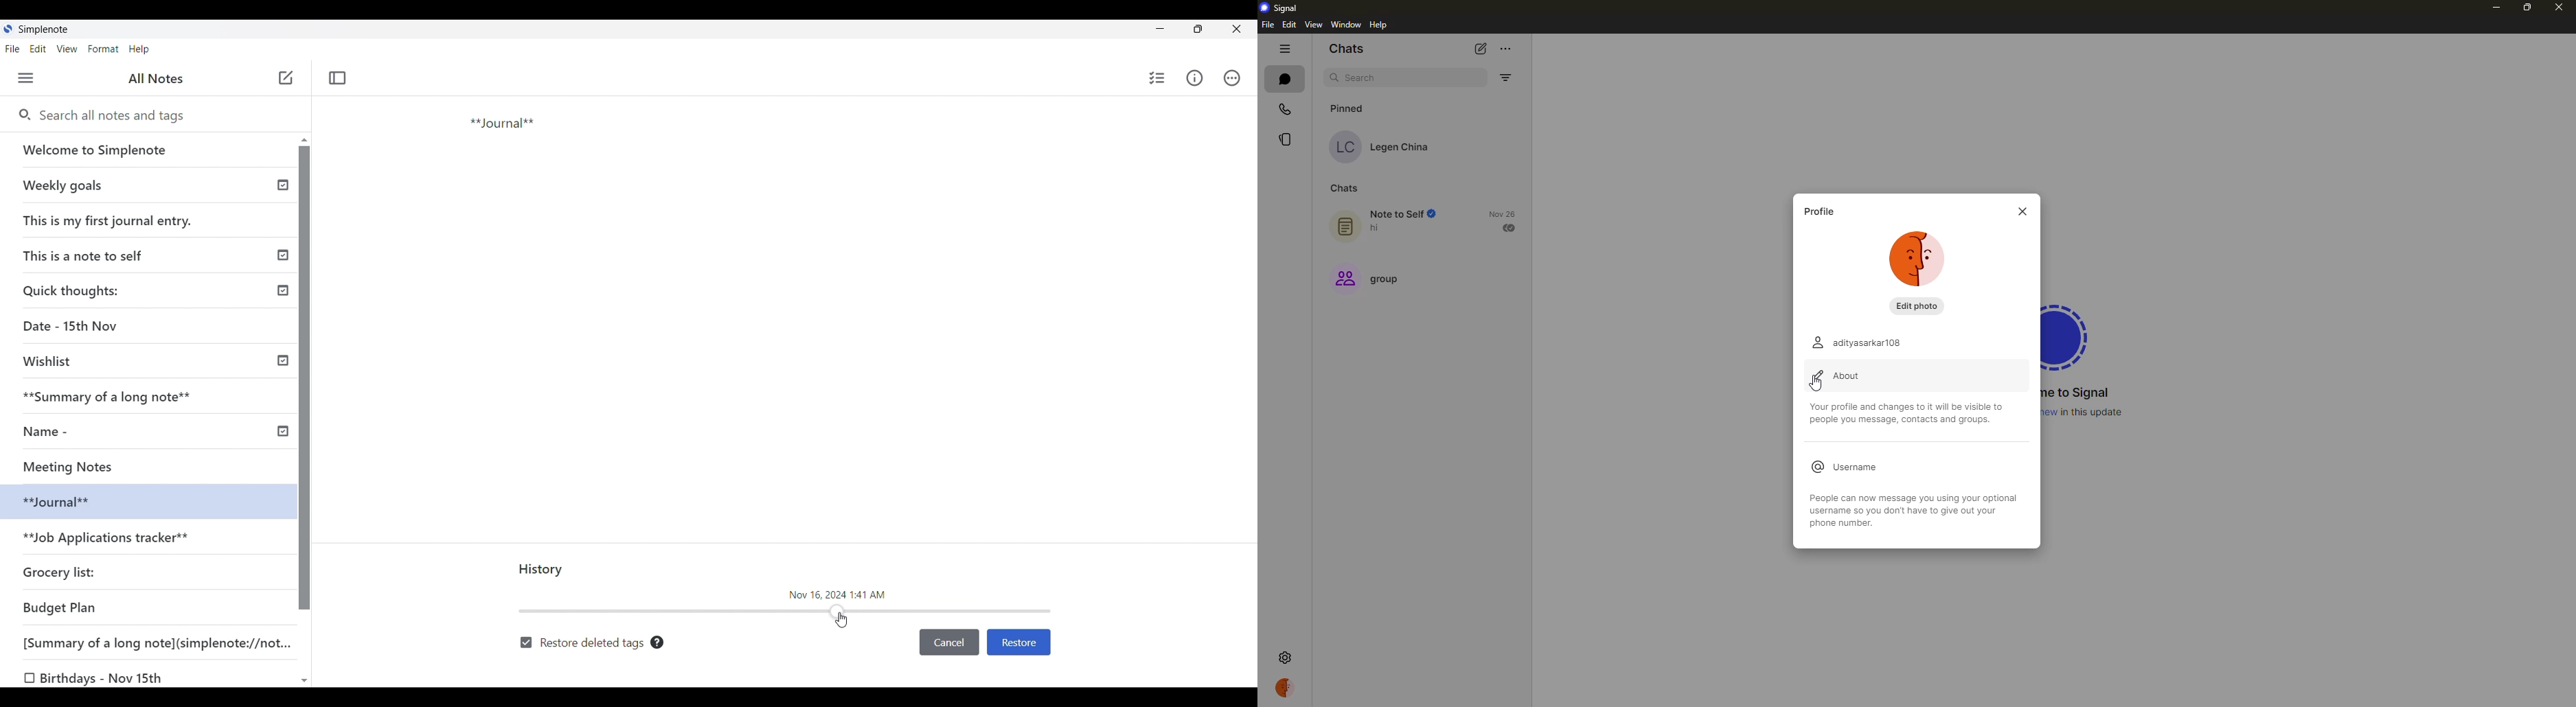 The width and height of the screenshot is (2576, 728). What do you see at coordinates (60, 607) in the screenshot?
I see `Budget Plan` at bounding box center [60, 607].